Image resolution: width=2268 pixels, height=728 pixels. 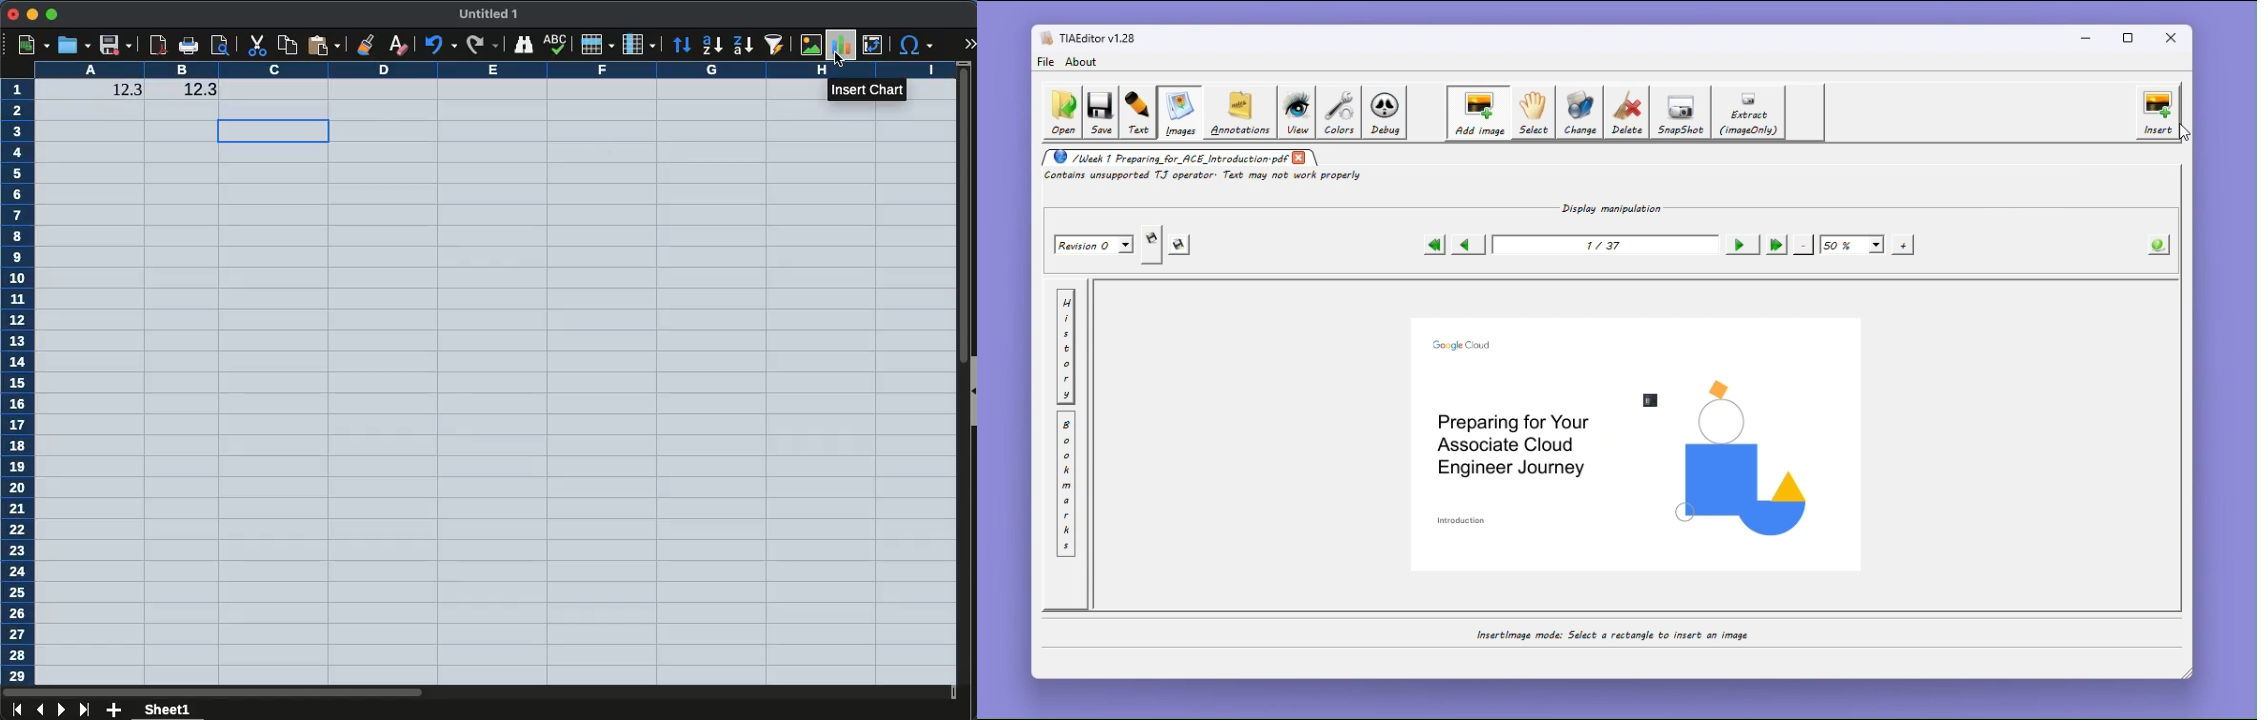 What do you see at coordinates (596, 44) in the screenshot?
I see `row` at bounding box center [596, 44].